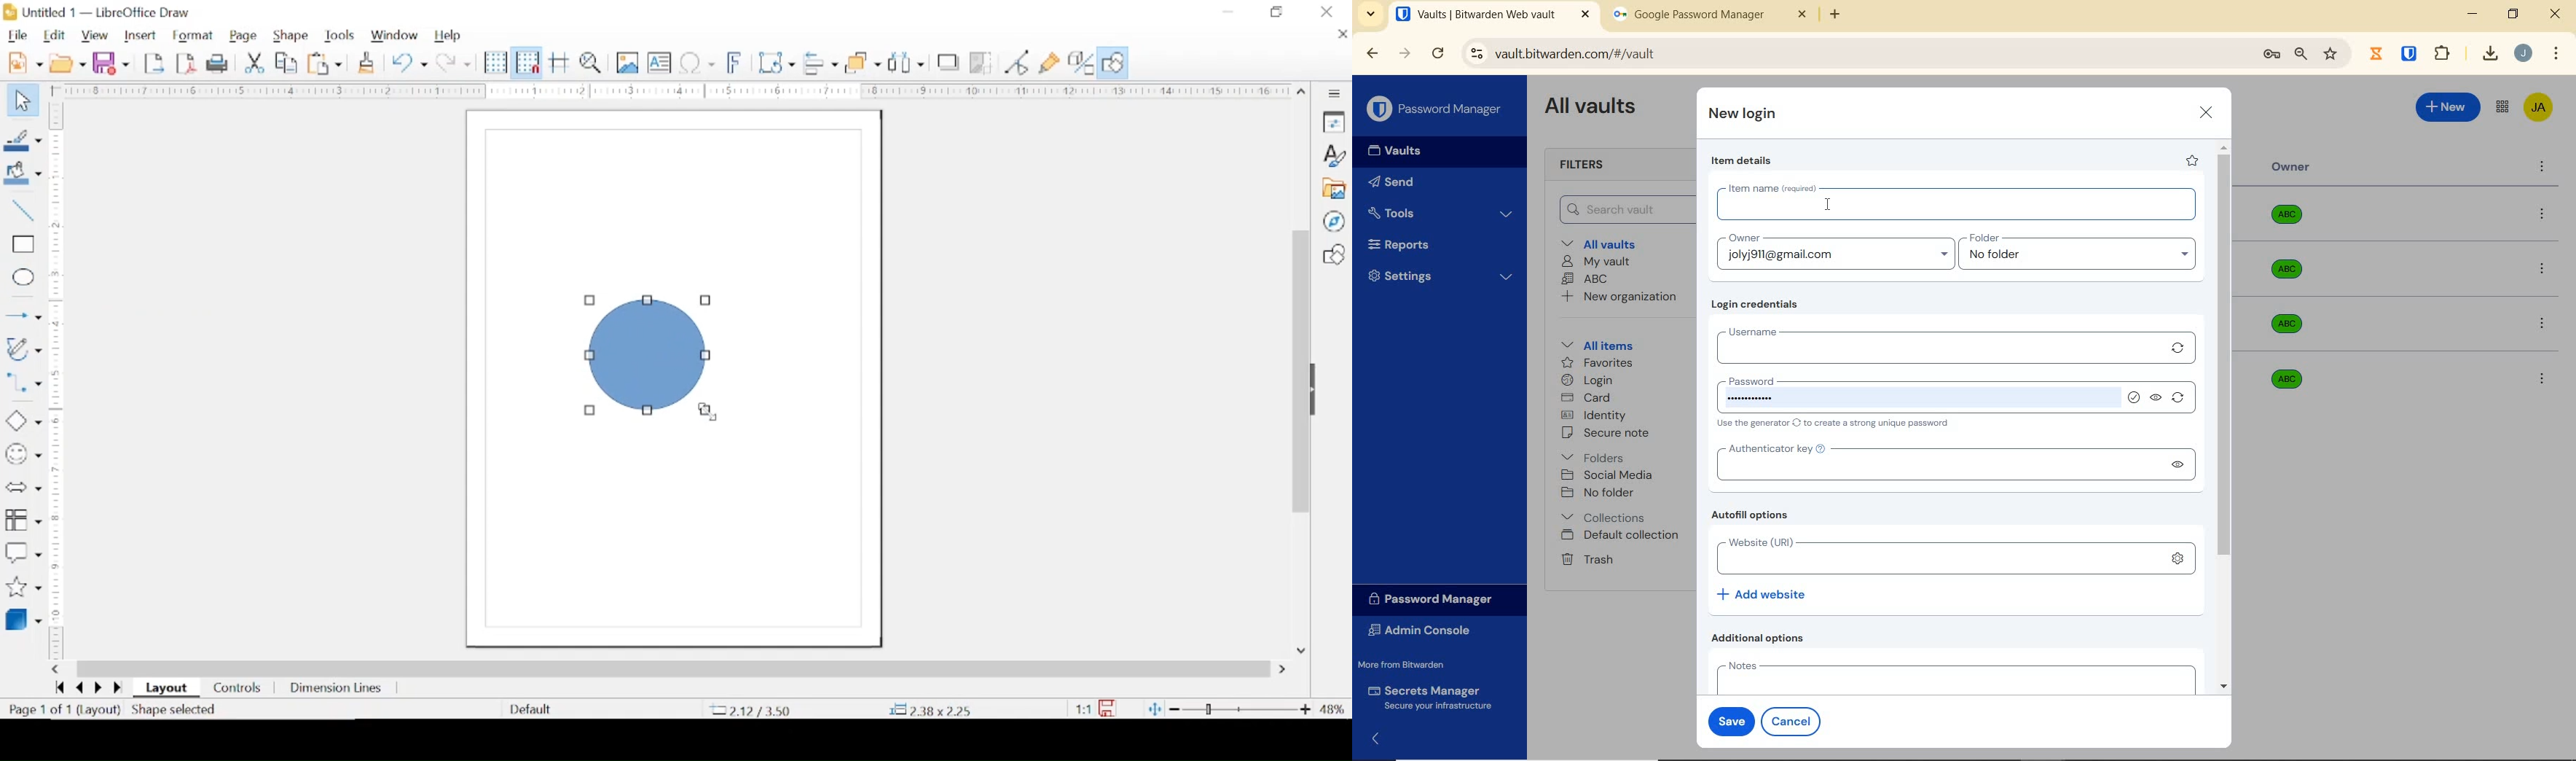 This screenshot has width=2576, height=784. What do you see at coordinates (822, 64) in the screenshot?
I see `align objects` at bounding box center [822, 64].